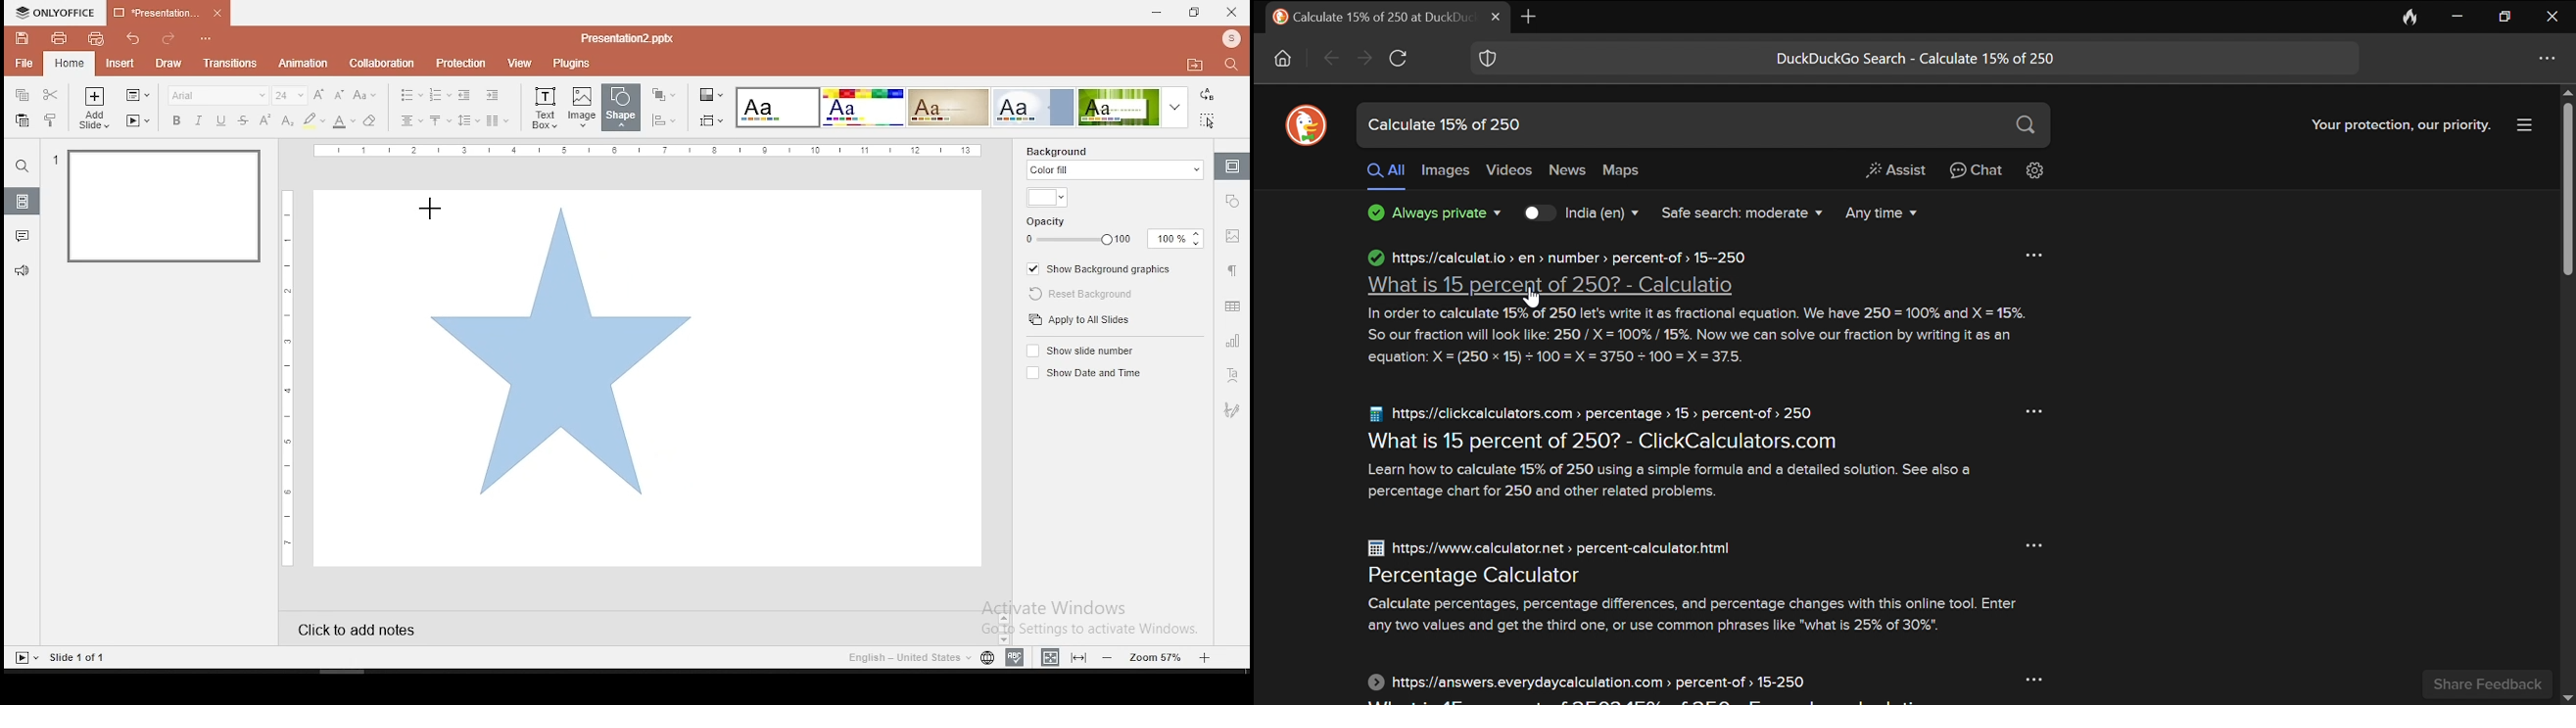 This screenshot has height=728, width=2576. What do you see at coordinates (948, 108) in the screenshot?
I see `theme` at bounding box center [948, 108].